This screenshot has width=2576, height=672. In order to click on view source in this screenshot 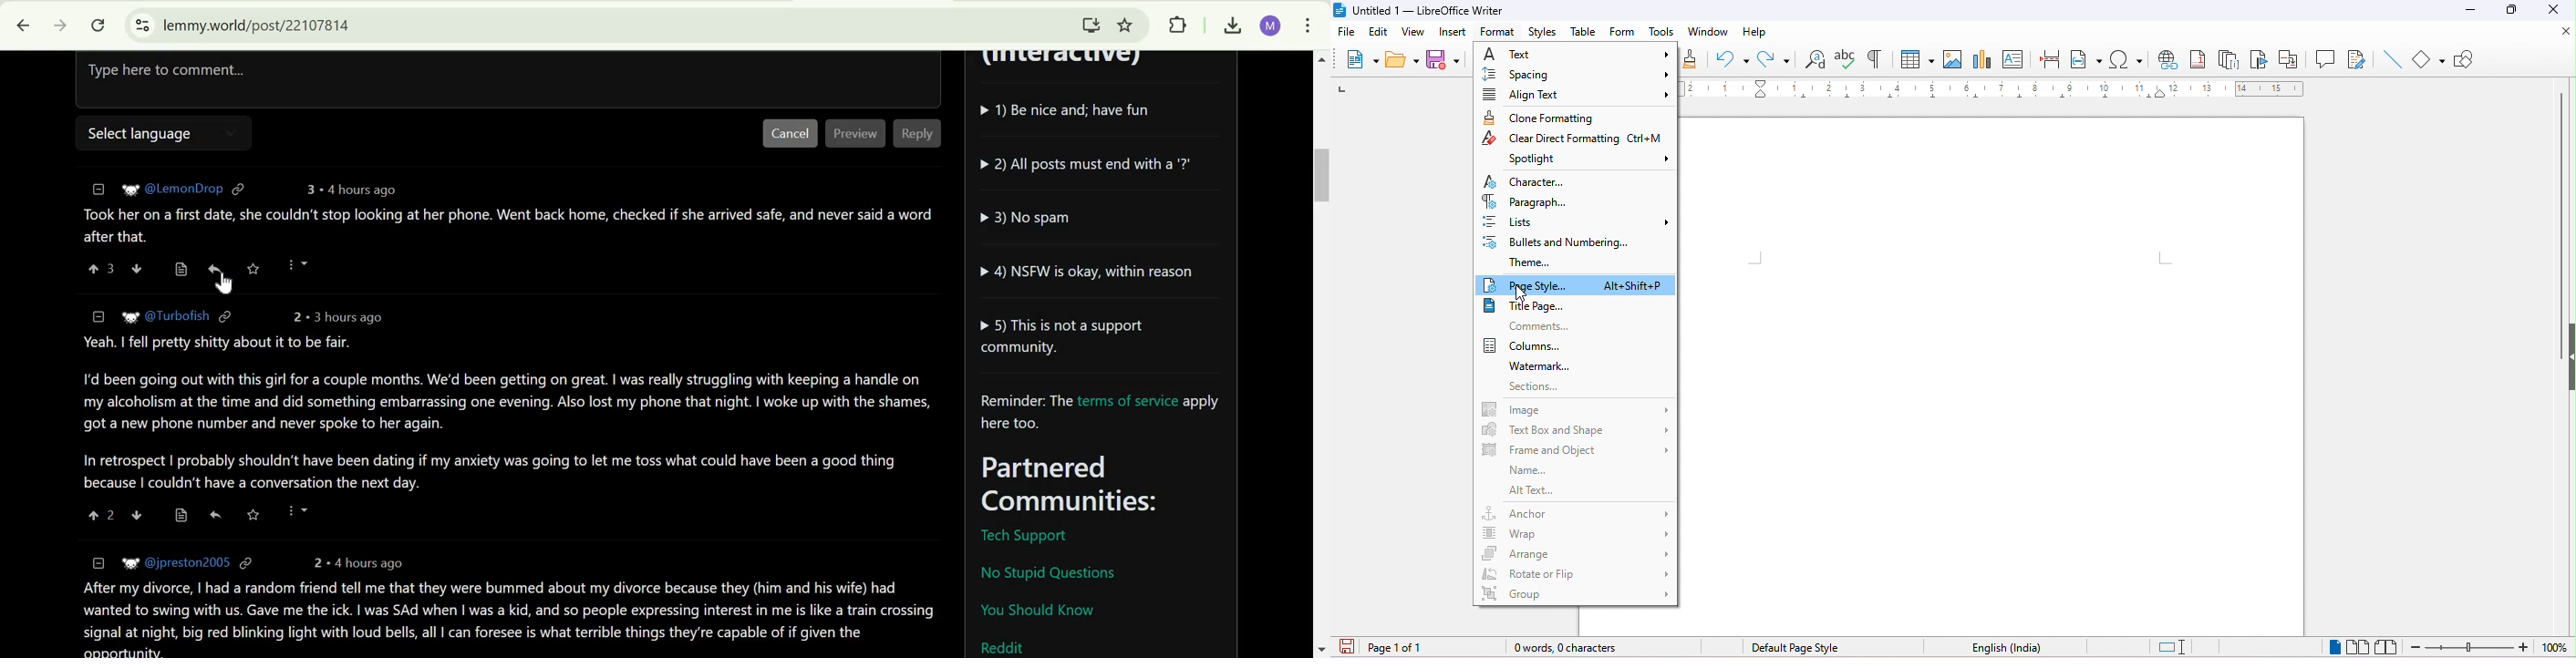, I will do `click(182, 515)`.